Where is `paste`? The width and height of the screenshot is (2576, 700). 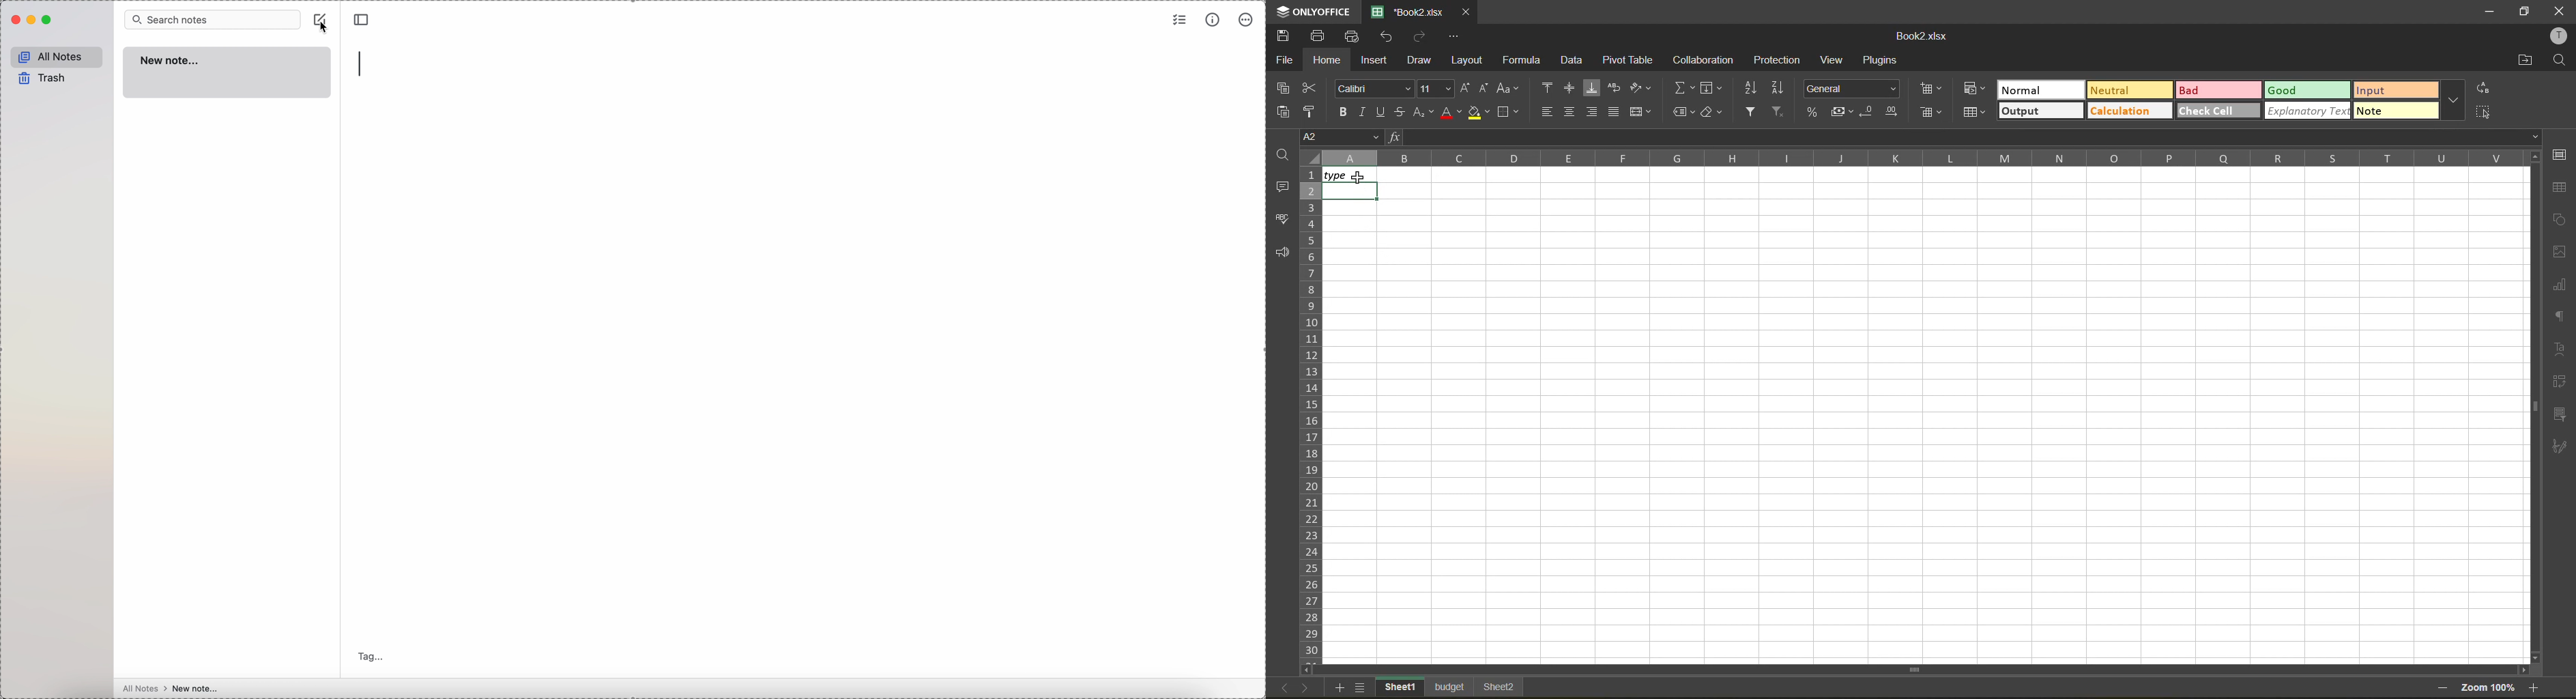
paste is located at coordinates (1287, 111).